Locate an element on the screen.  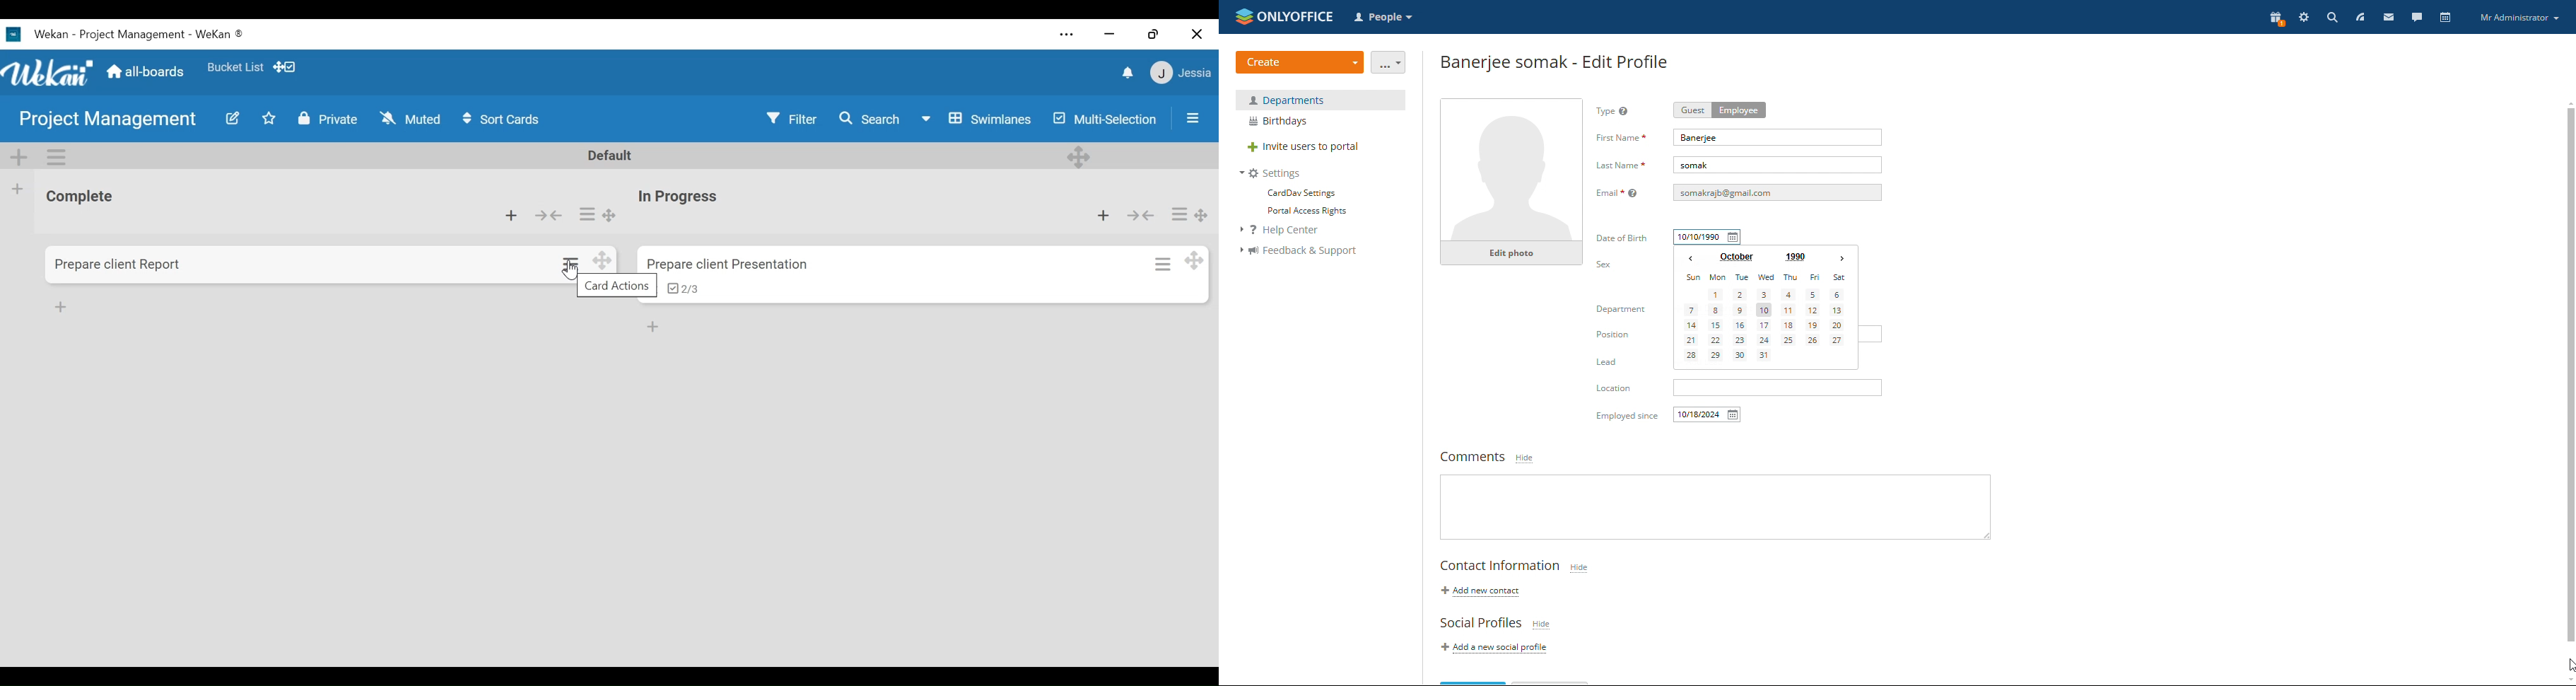
Sidebar is located at coordinates (1191, 117).